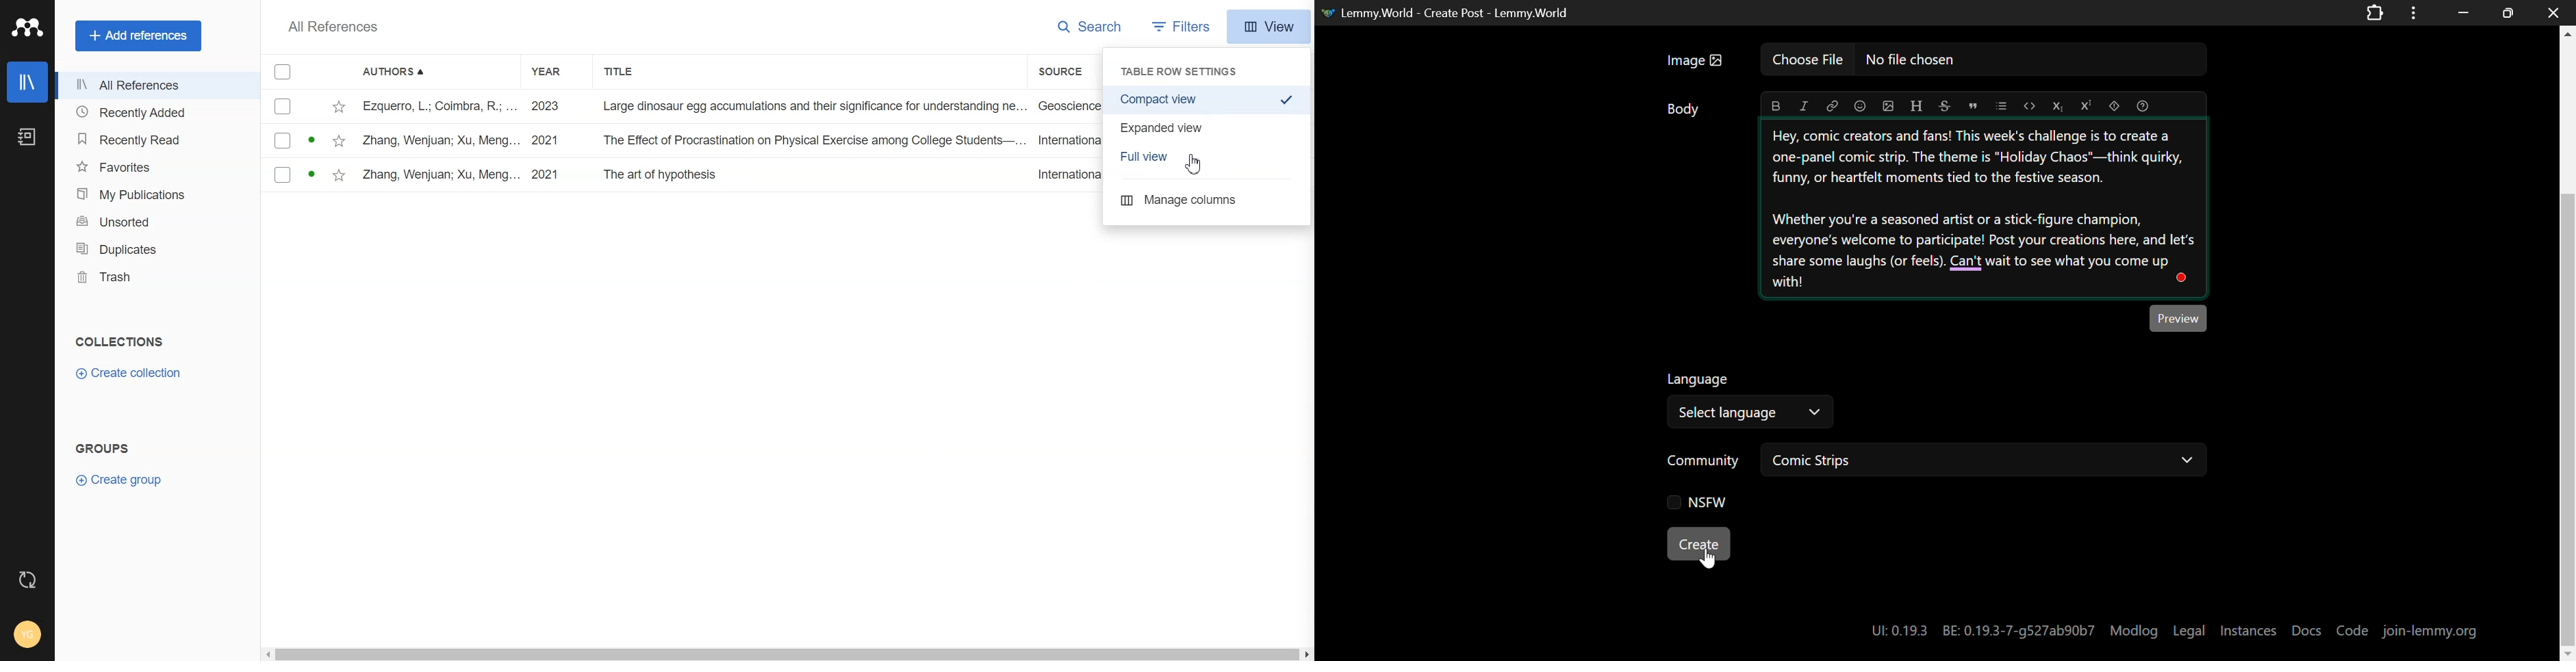  I want to click on Duplicates, so click(146, 248).